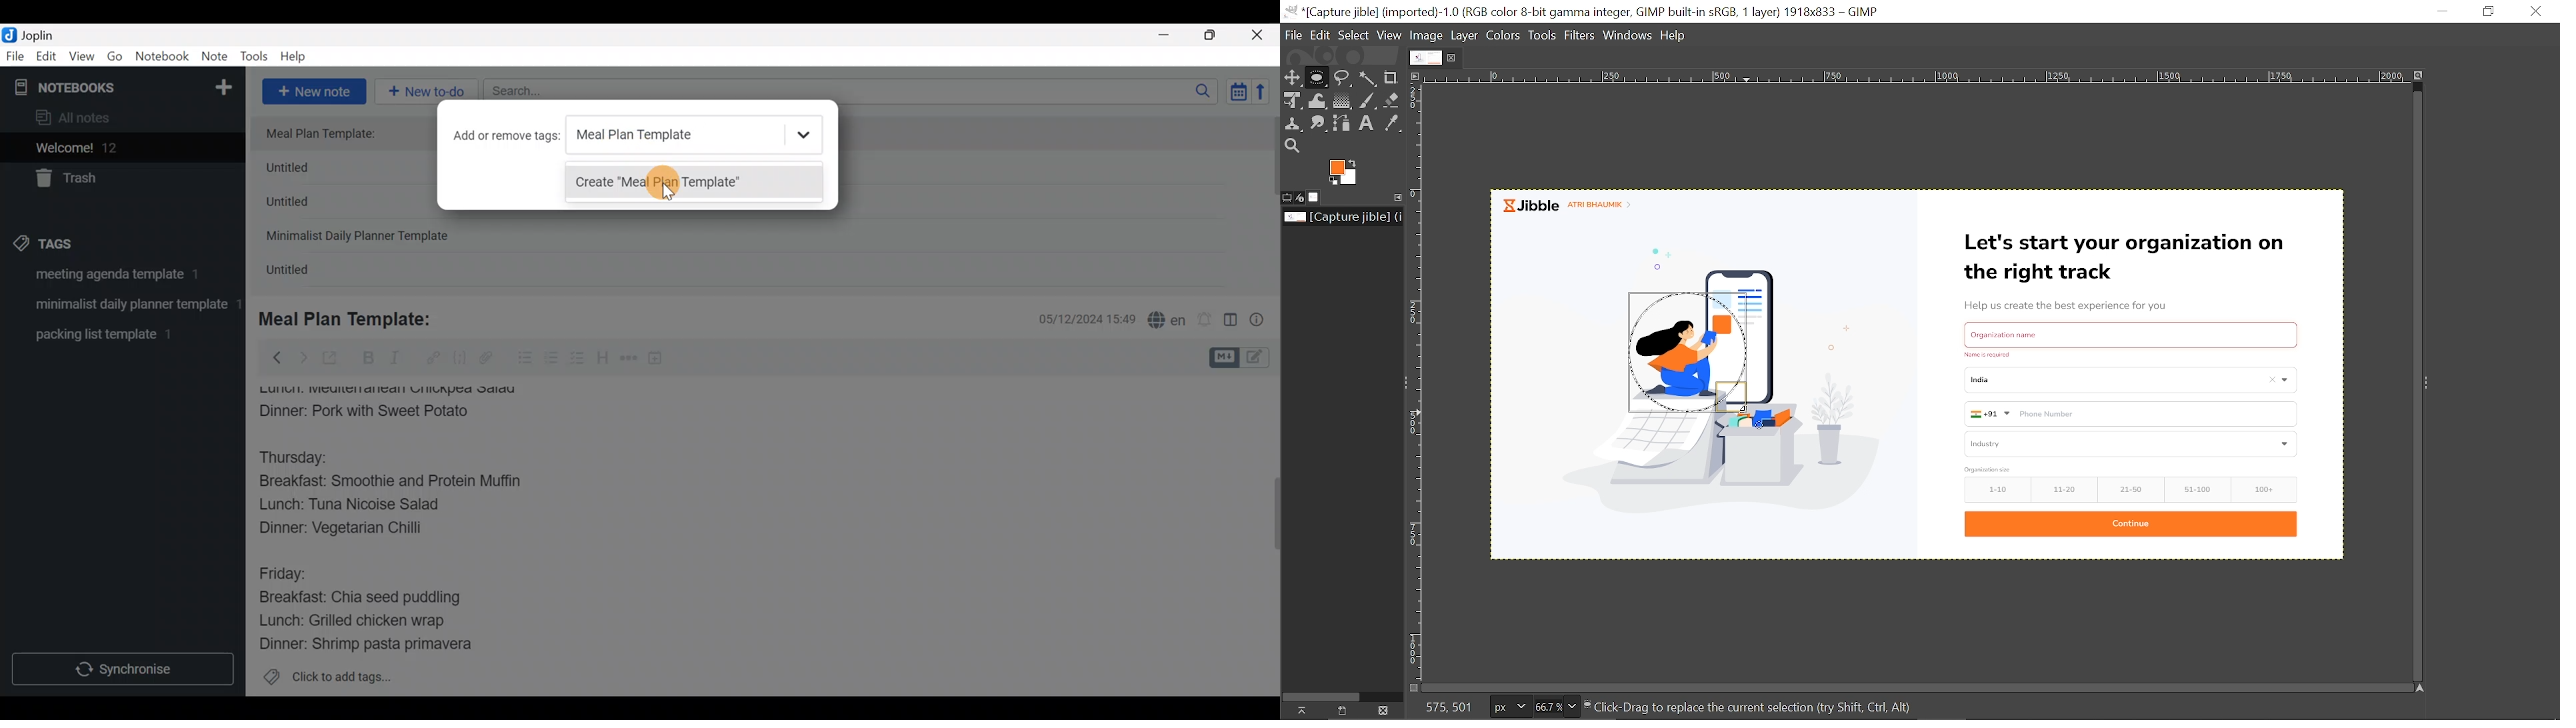 The height and width of the screenshot is (728, 2576). Describe the element at coordinates (75, 241) in the screenshot. I see `Tags` at that location.